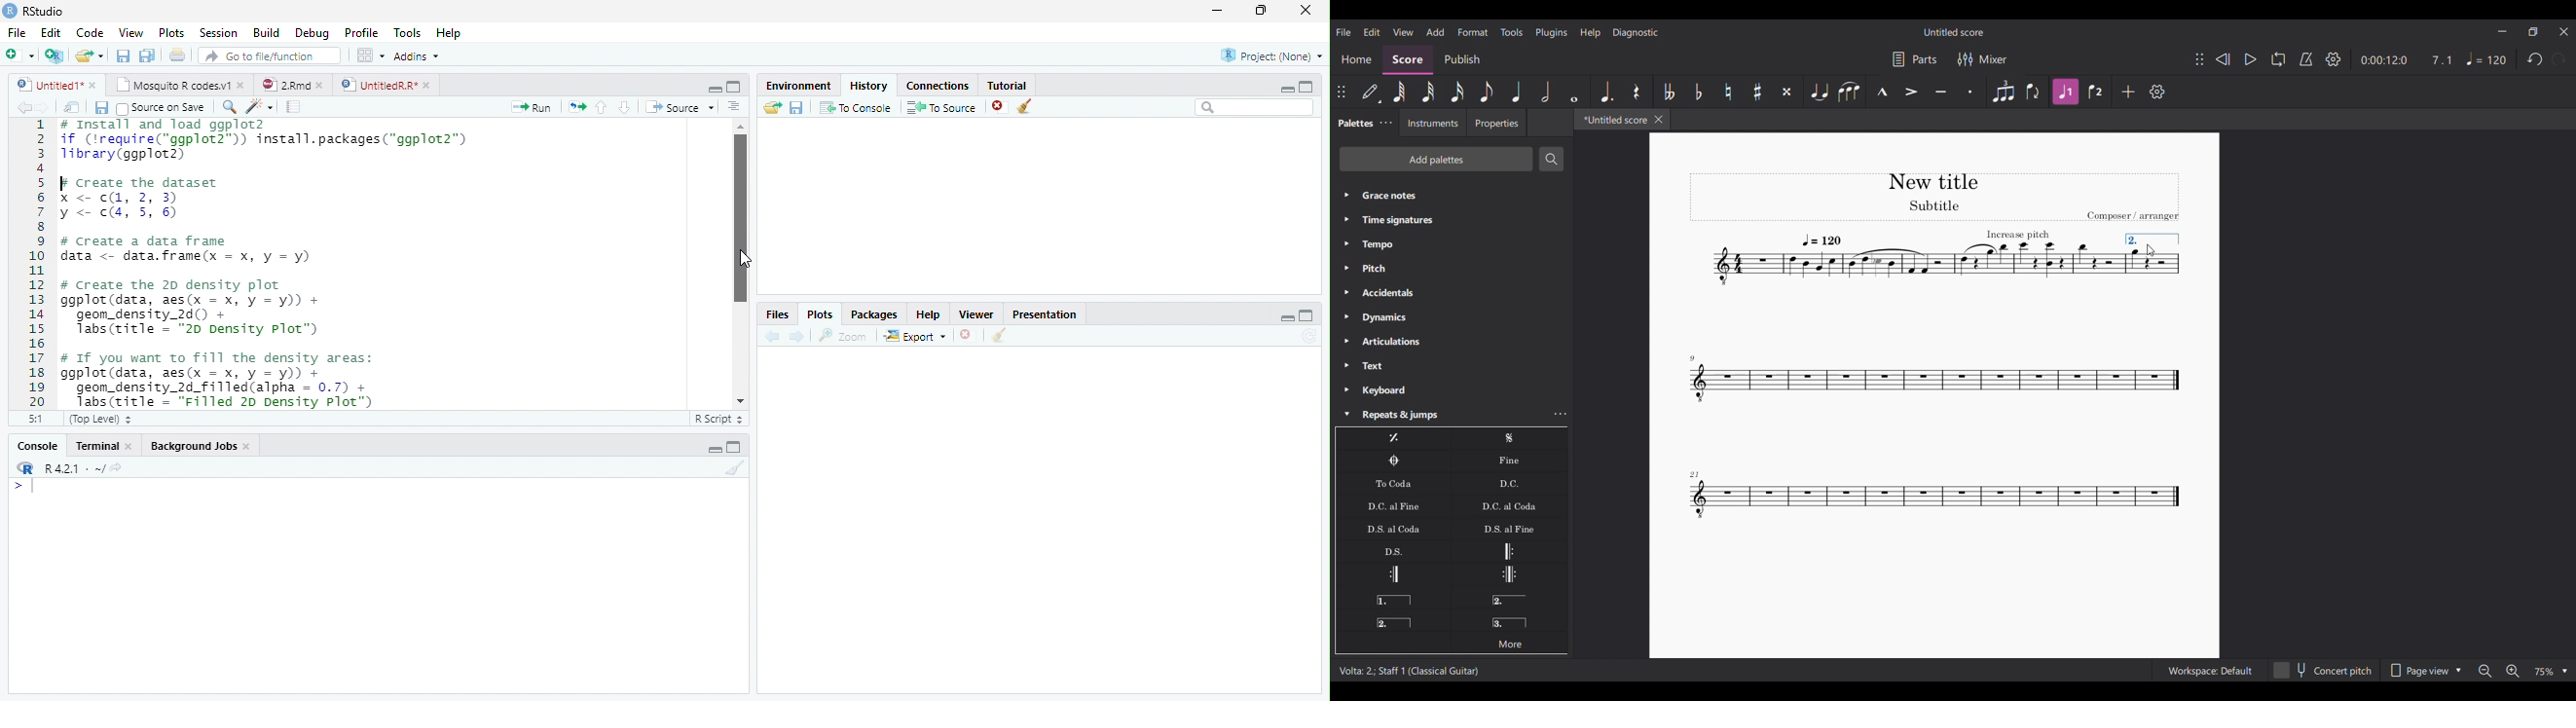  What do you see at coordinates (734, 86) in the screenshot?
I see `maximize` at bounding box center [734, 86].